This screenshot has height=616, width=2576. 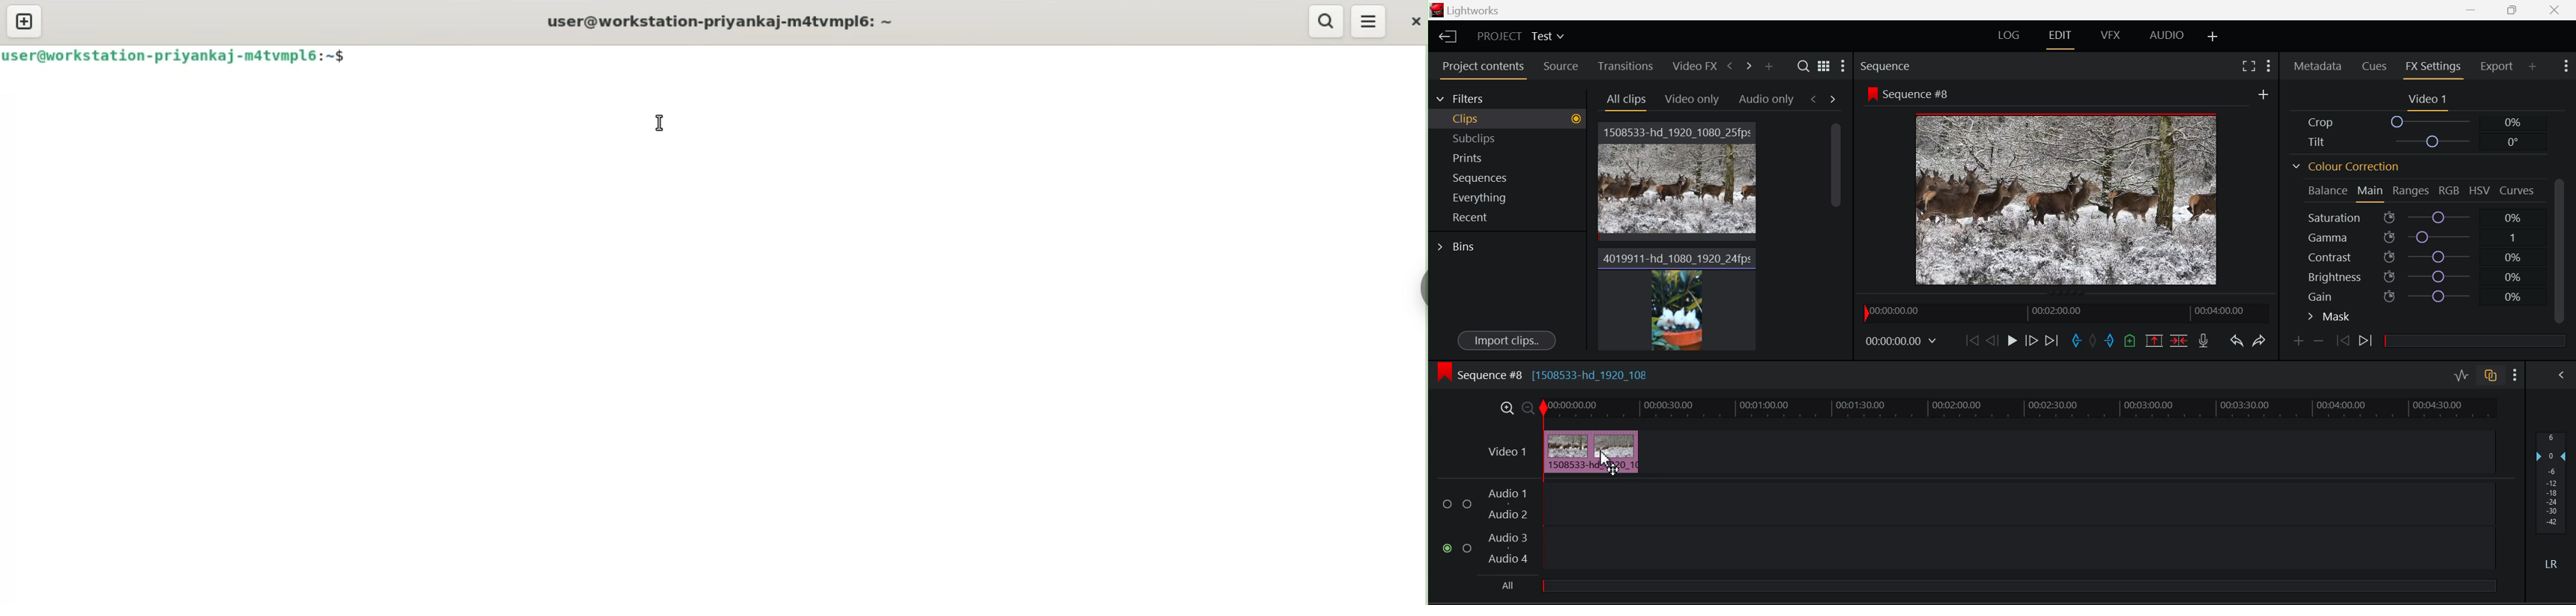 I want to click on Move Across Tabs, so click(x=1740, y=66).